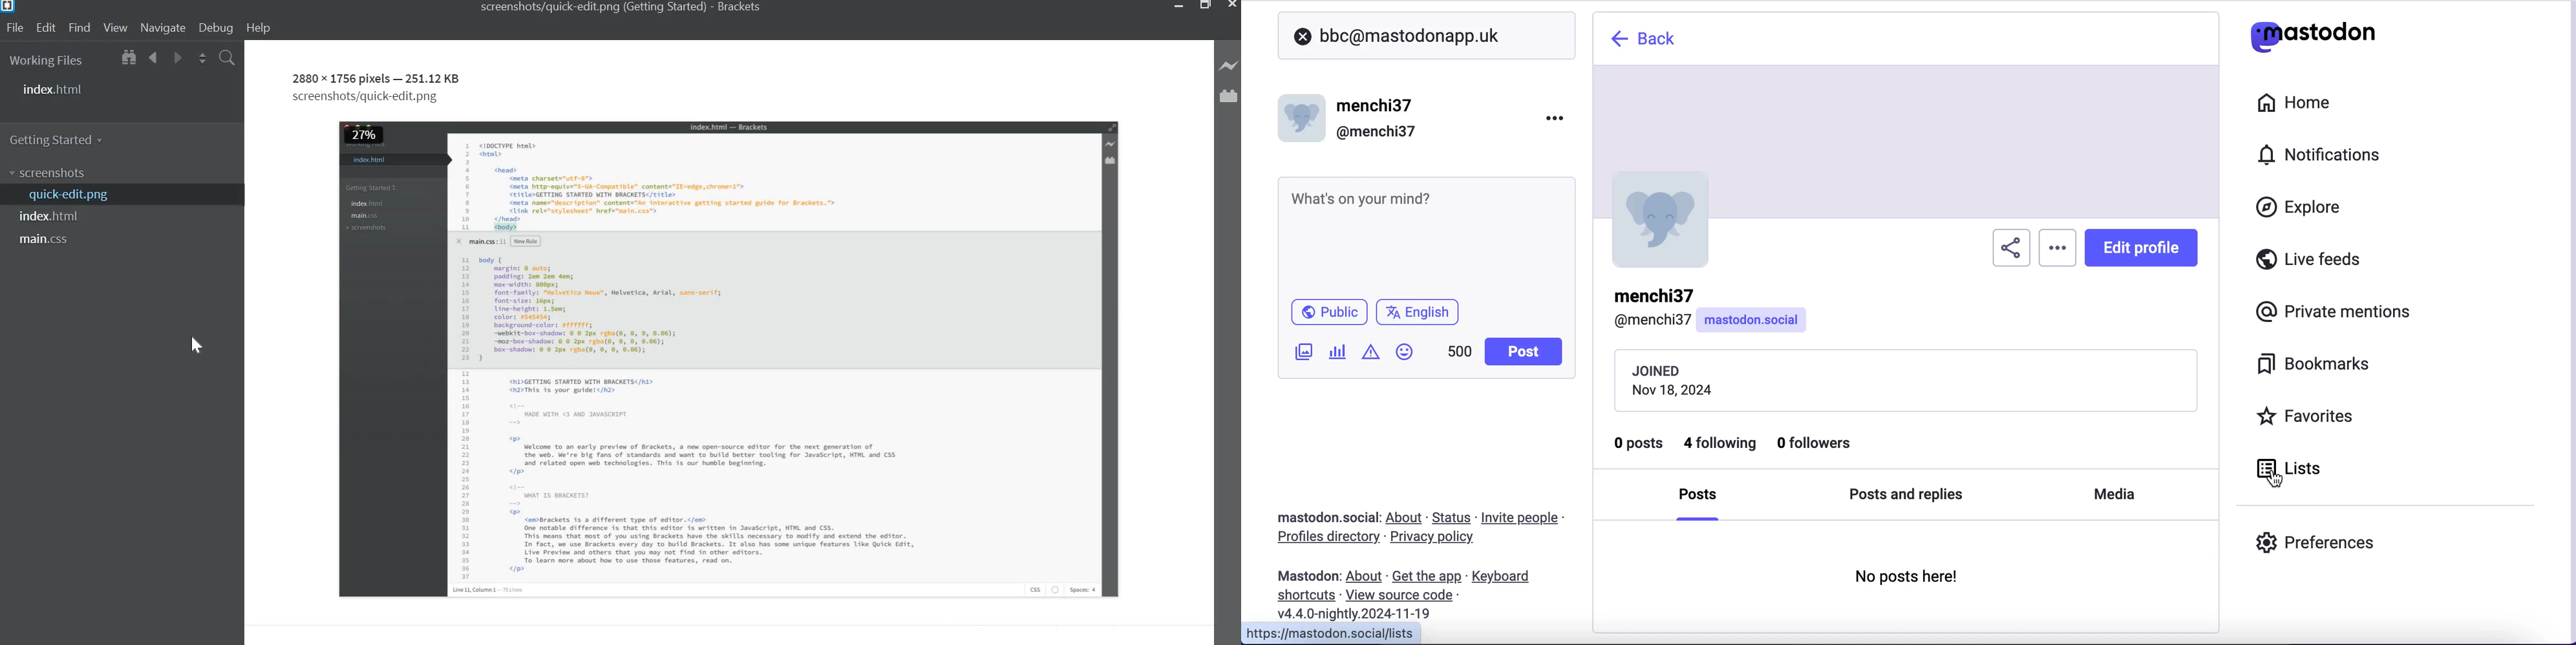 This screenshot has width=2576, height=672. Describe the element at coordinates (46, 28) in the screenshot. I see `Edit` at that location.